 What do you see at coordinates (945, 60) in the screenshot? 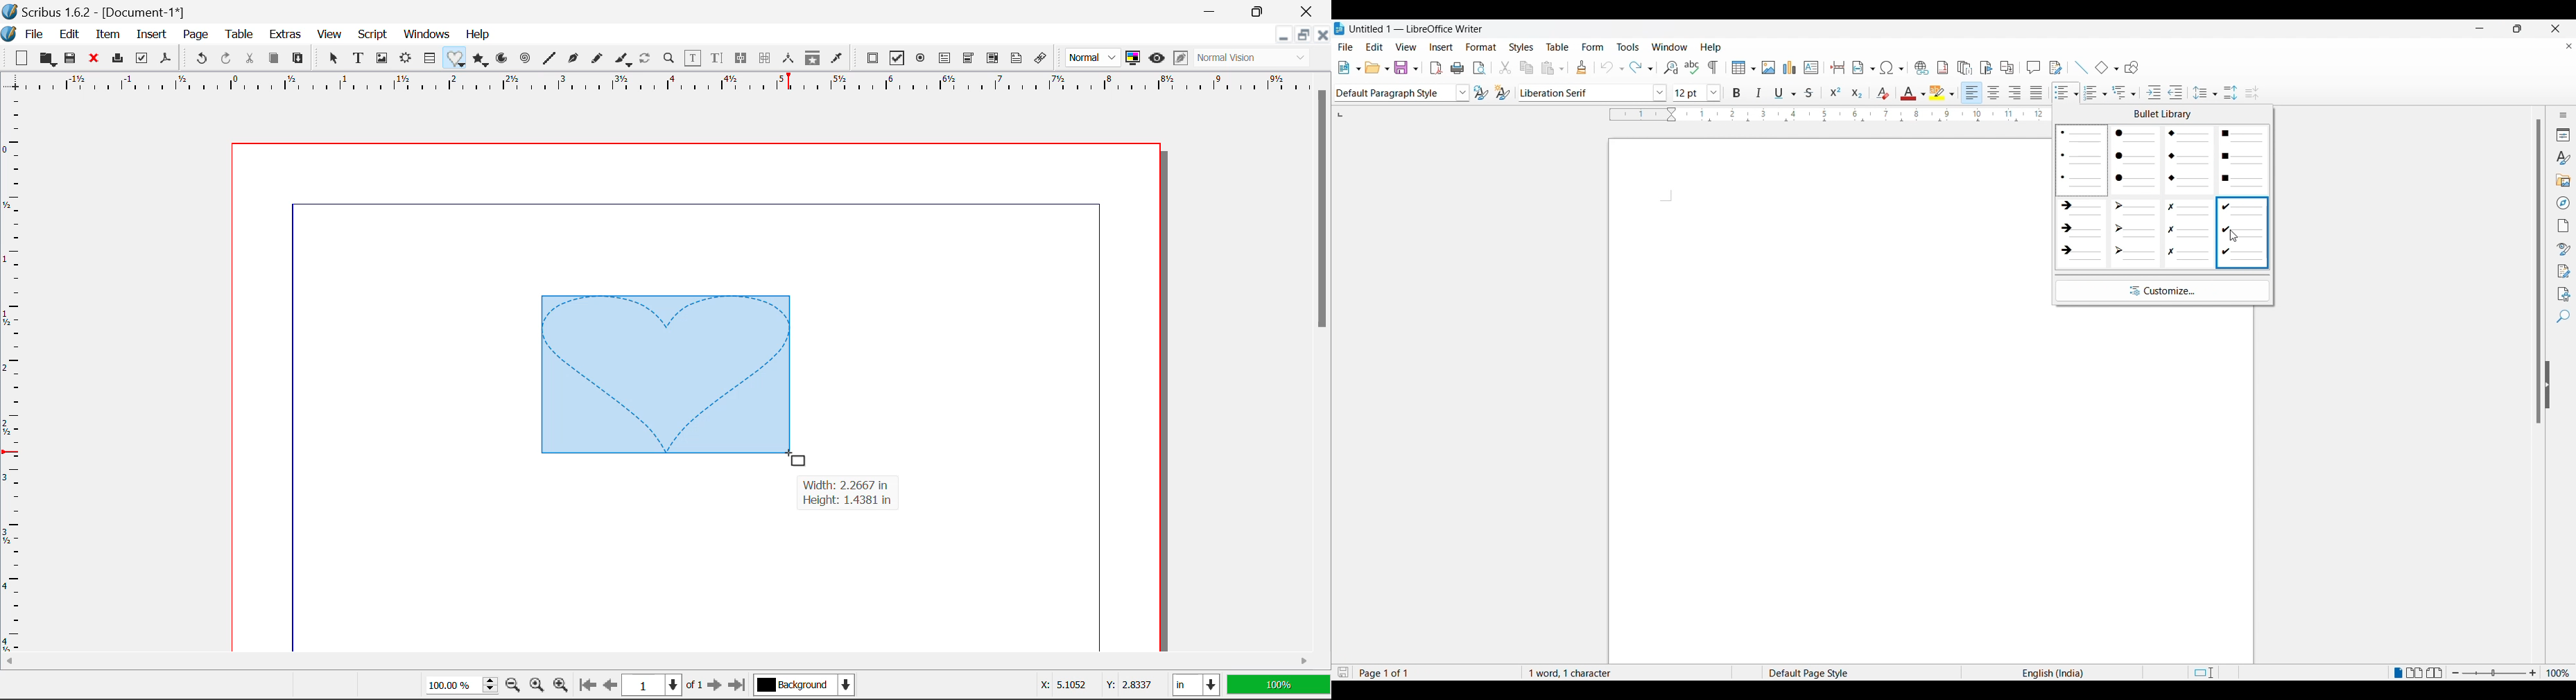
I see `Pdf Text Field` at bounding box center [945, 60].